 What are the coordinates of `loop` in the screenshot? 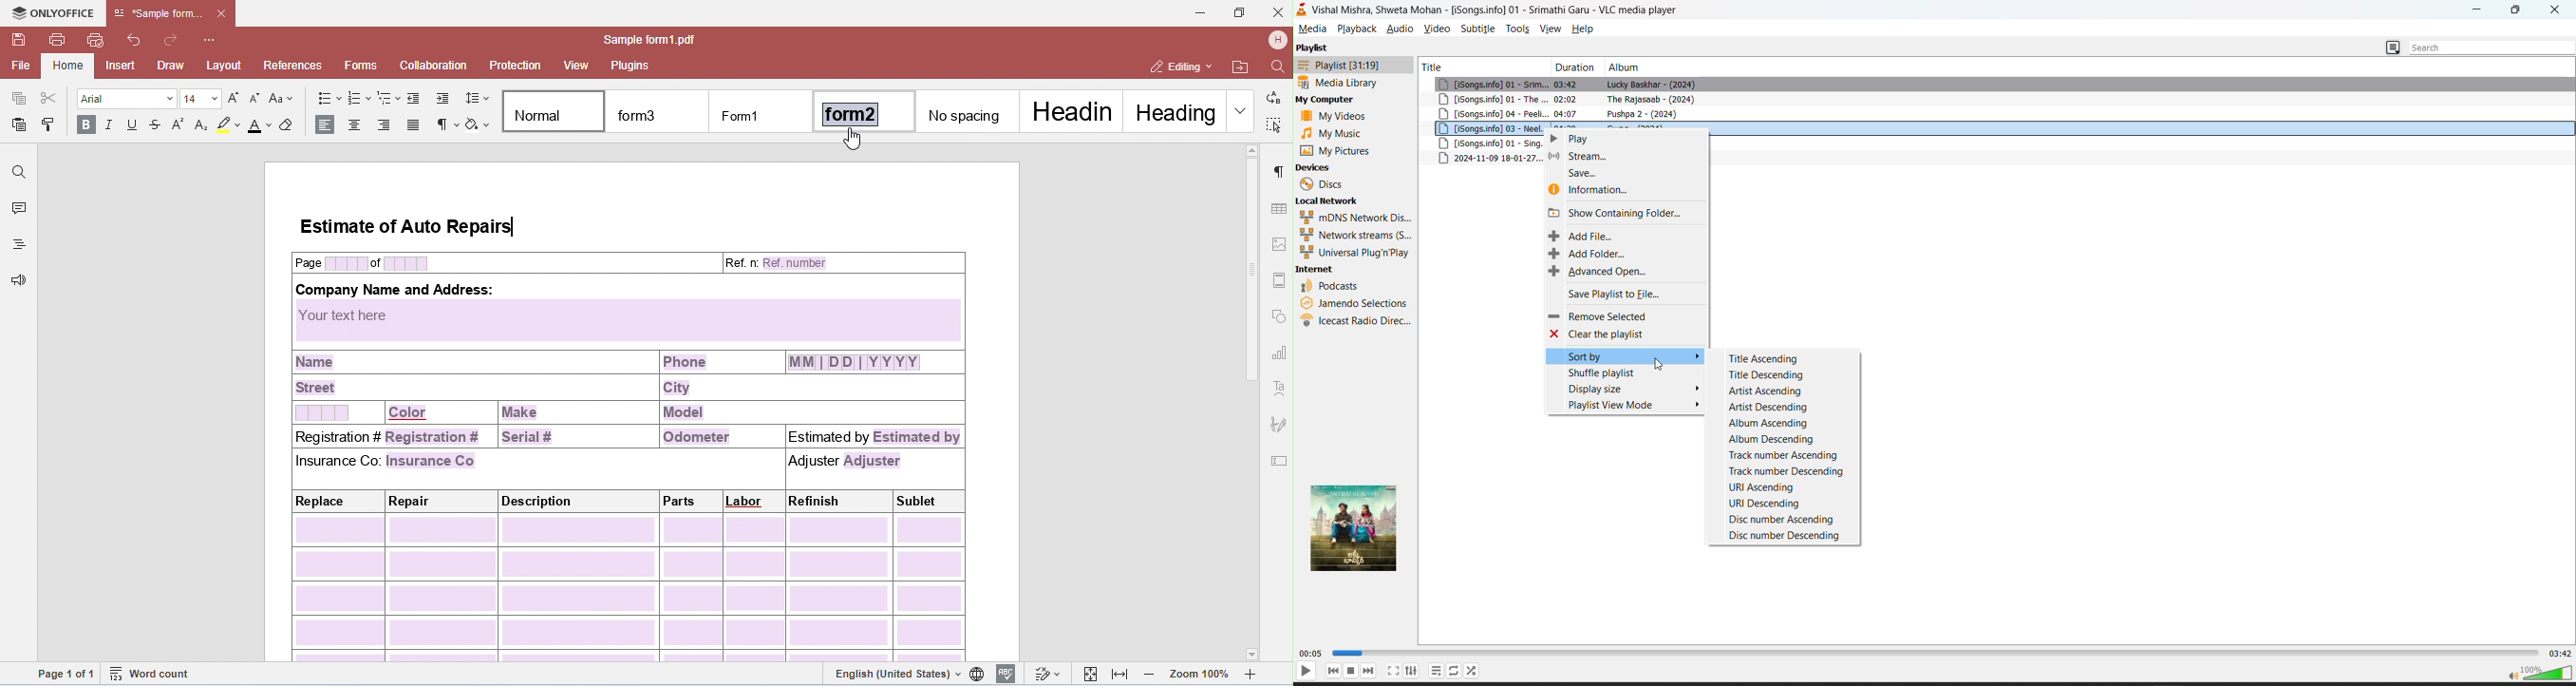 It's located at (1436, 671).